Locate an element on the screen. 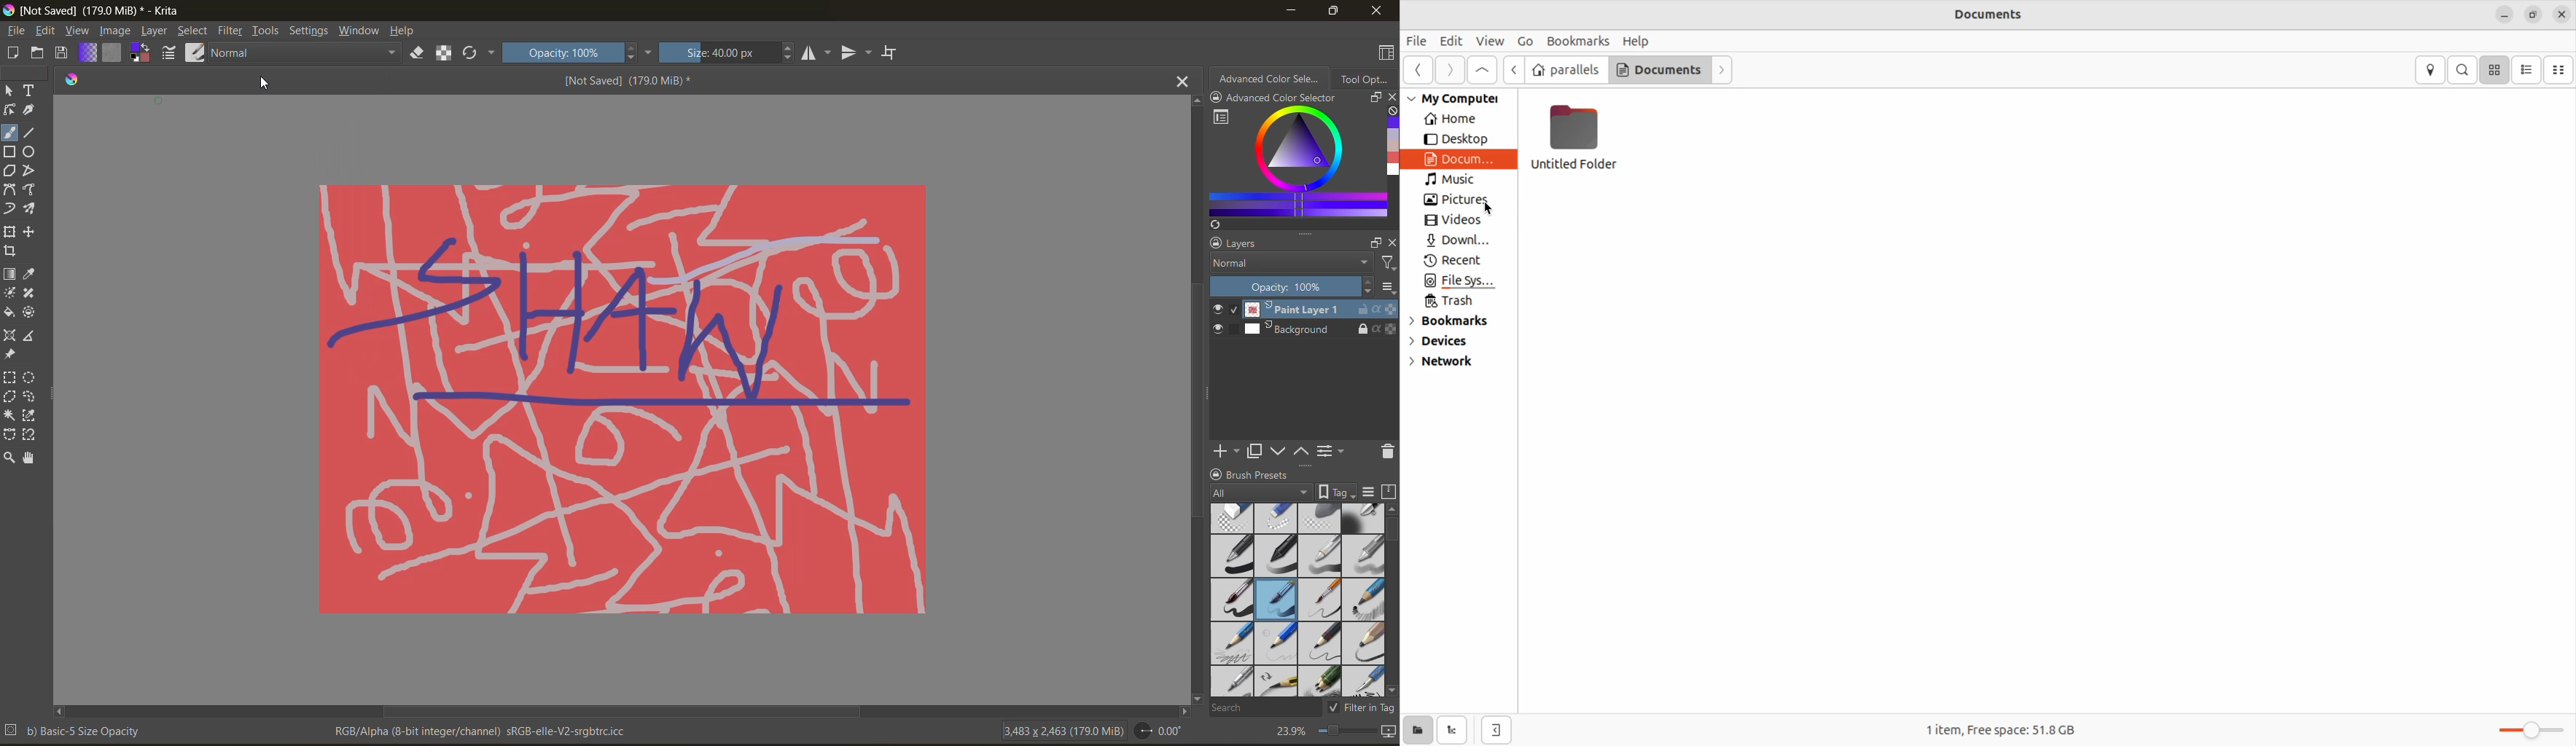 The image size is (2576, 756). Pictures is located at coordinates (1450, 200).